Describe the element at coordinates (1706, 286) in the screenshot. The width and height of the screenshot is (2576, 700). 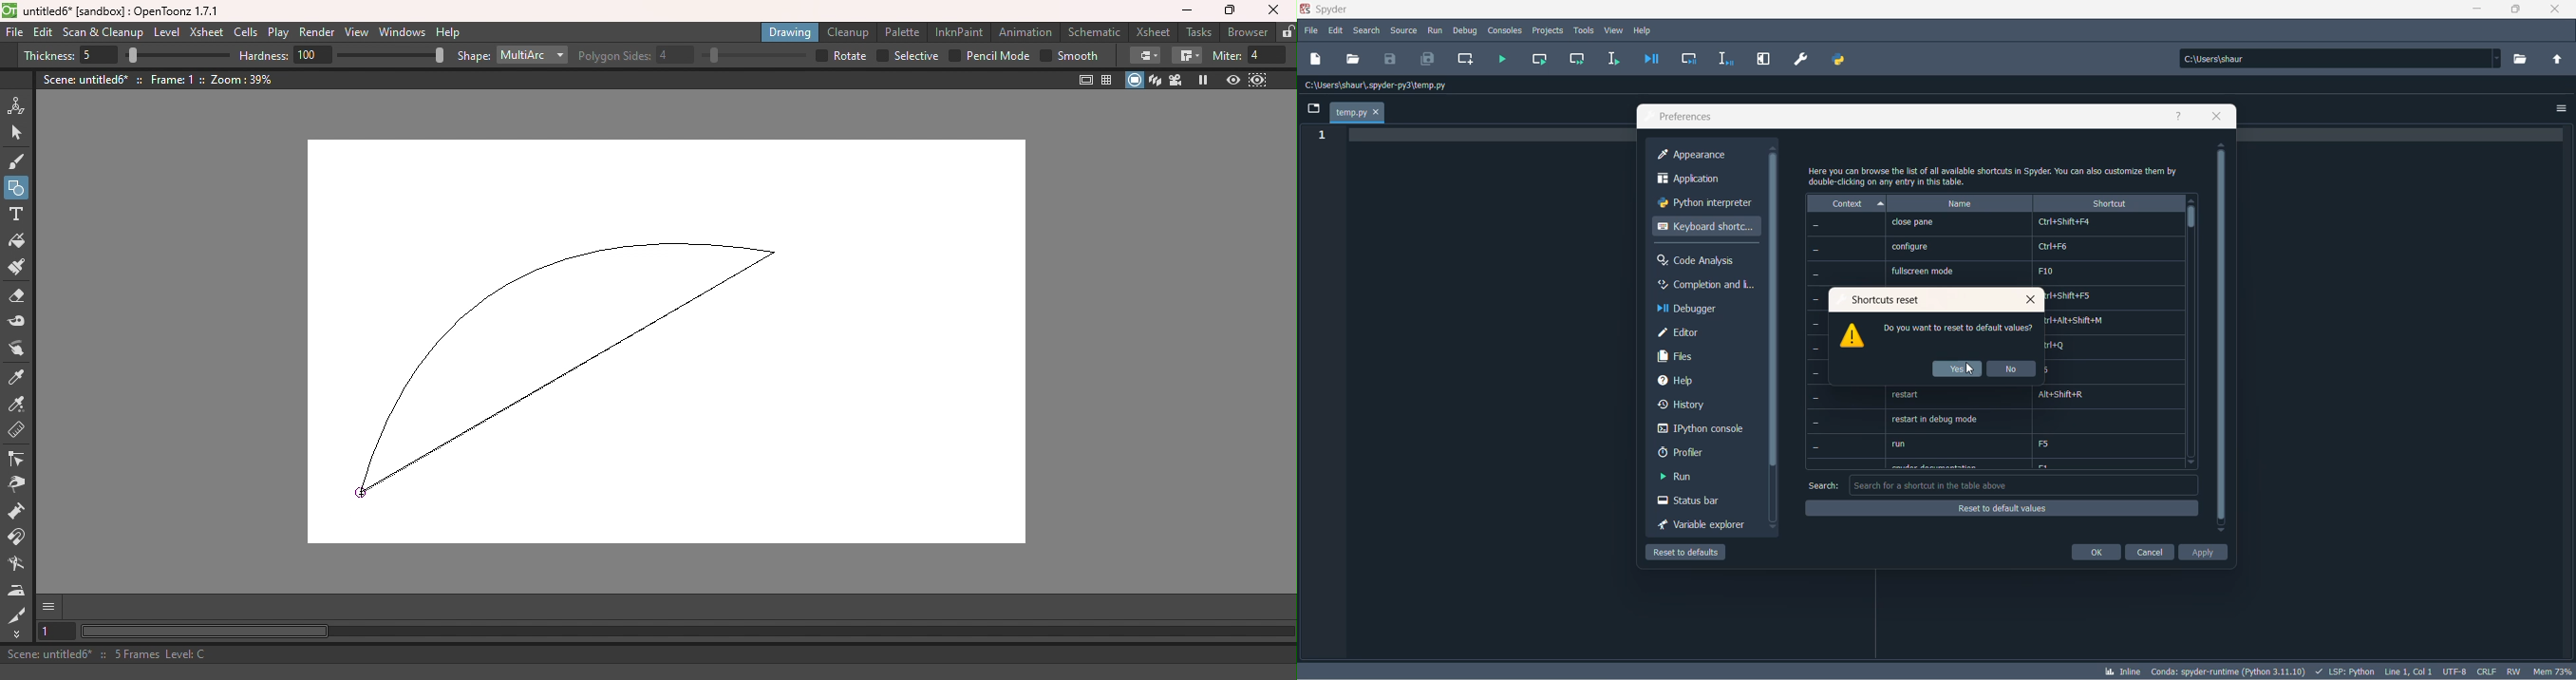
I see `completion` at that location.